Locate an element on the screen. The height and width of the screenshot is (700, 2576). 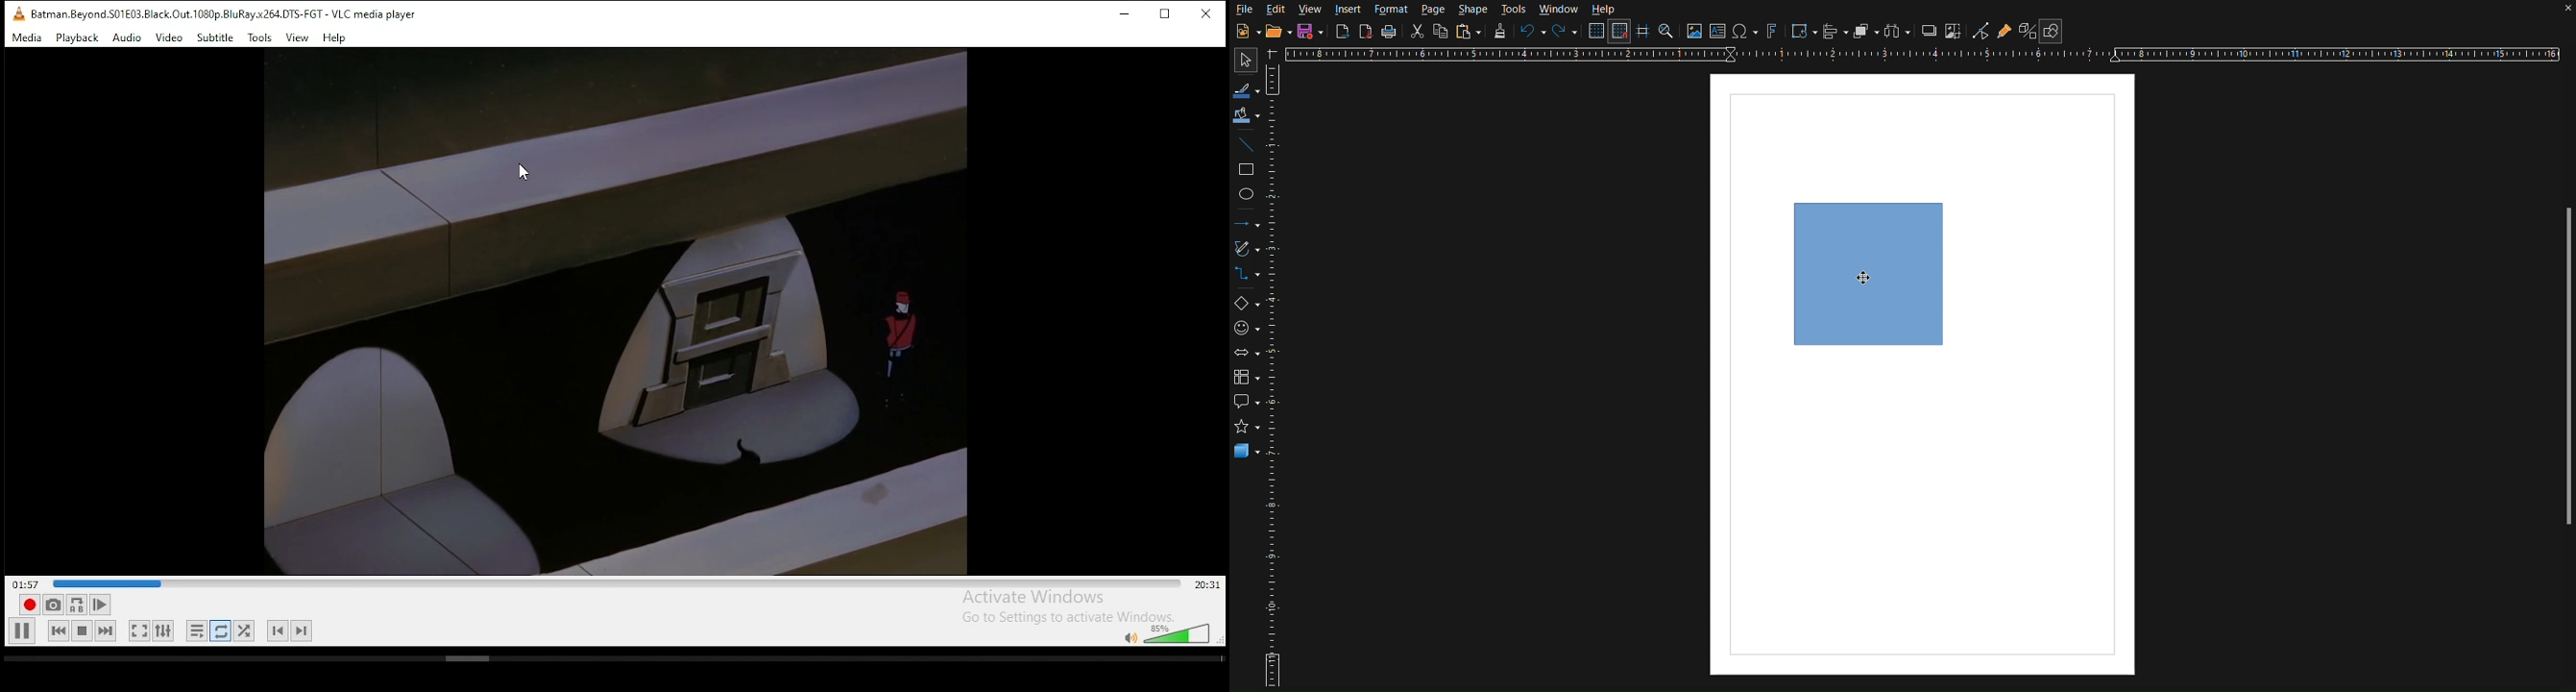
Insert Textbox is located at coordinates (1720, 32).